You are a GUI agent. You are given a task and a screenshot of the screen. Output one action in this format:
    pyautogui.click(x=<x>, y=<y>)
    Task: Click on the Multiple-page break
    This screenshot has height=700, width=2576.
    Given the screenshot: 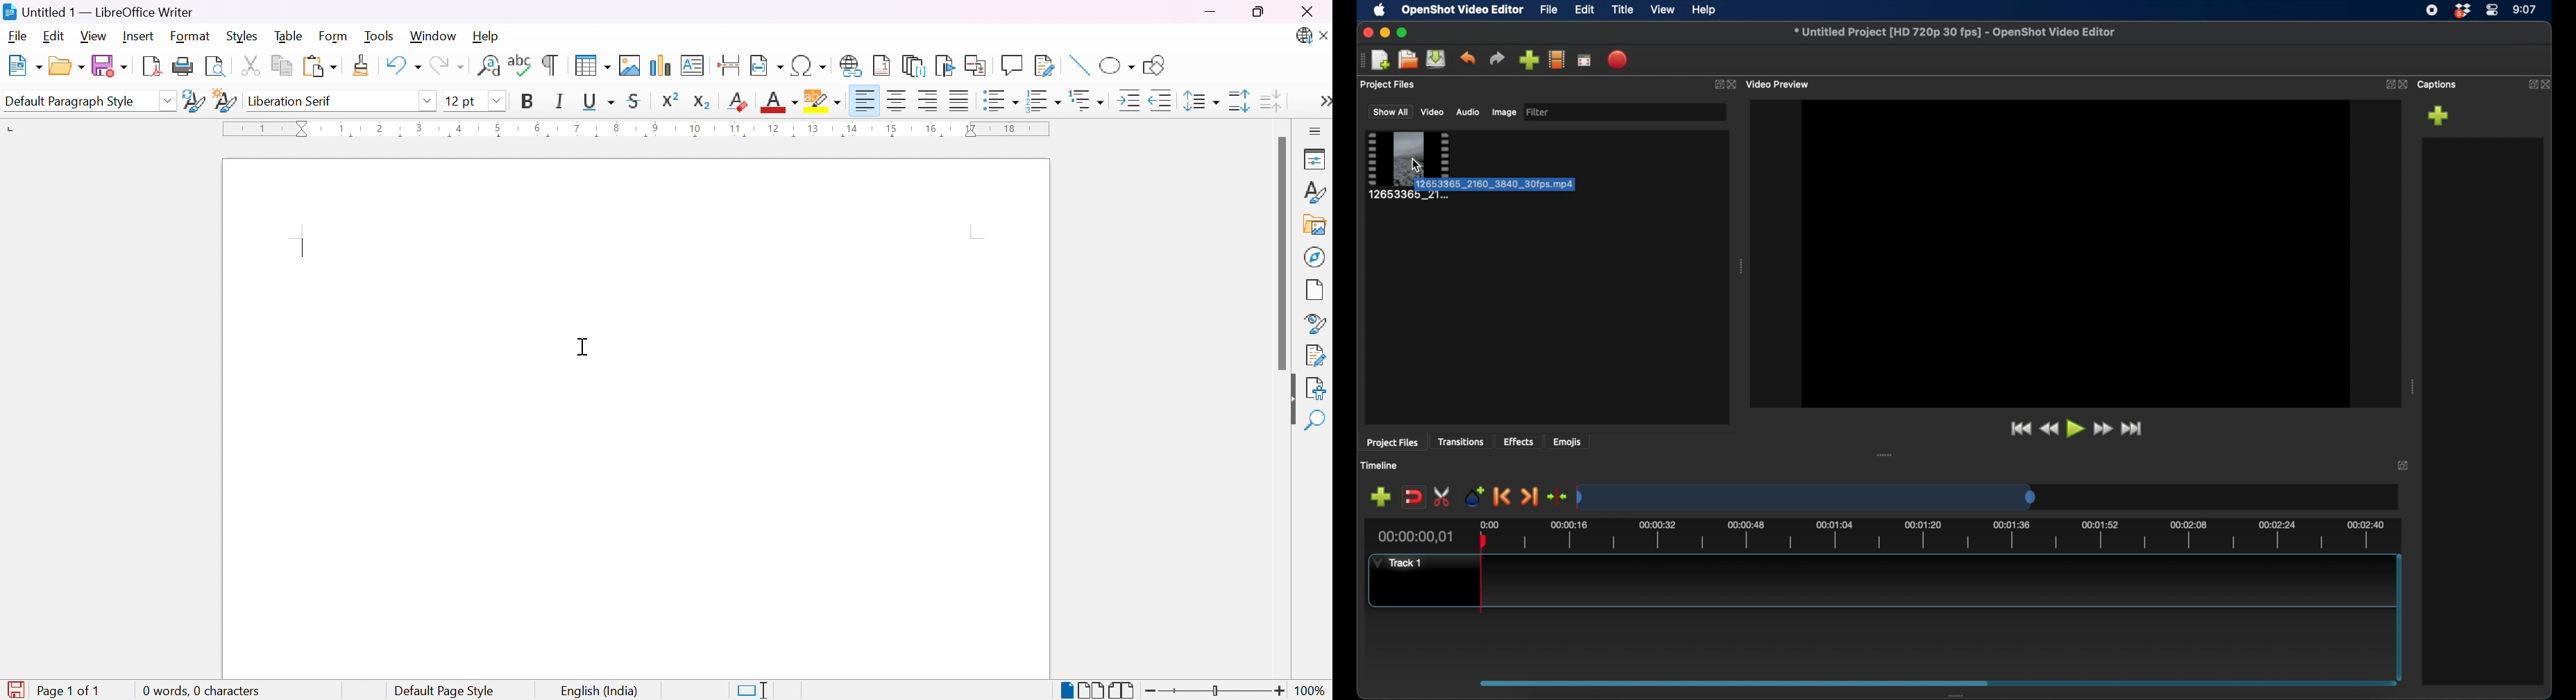 What is the action you would take?
    pyautogui.click(x=1090, y=692)
    